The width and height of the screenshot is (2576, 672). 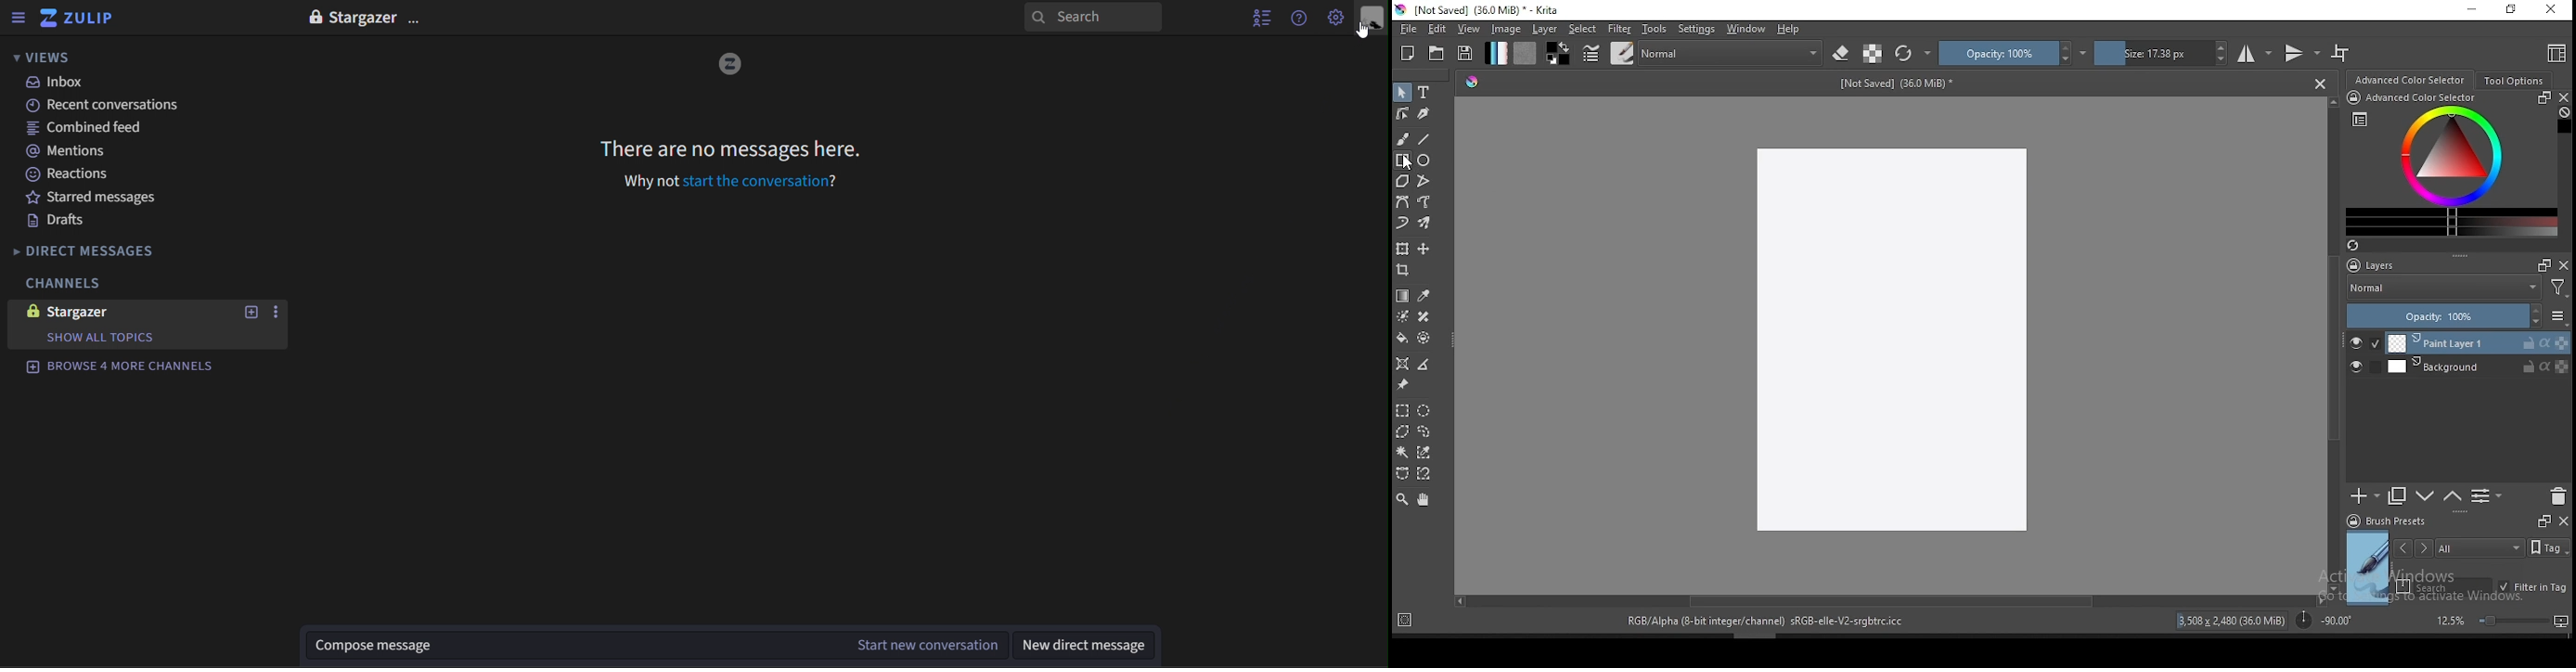 What do you see at coordinates (1465, 54) in the screenshot?
I see `save` at bounding box center [1465, 54].